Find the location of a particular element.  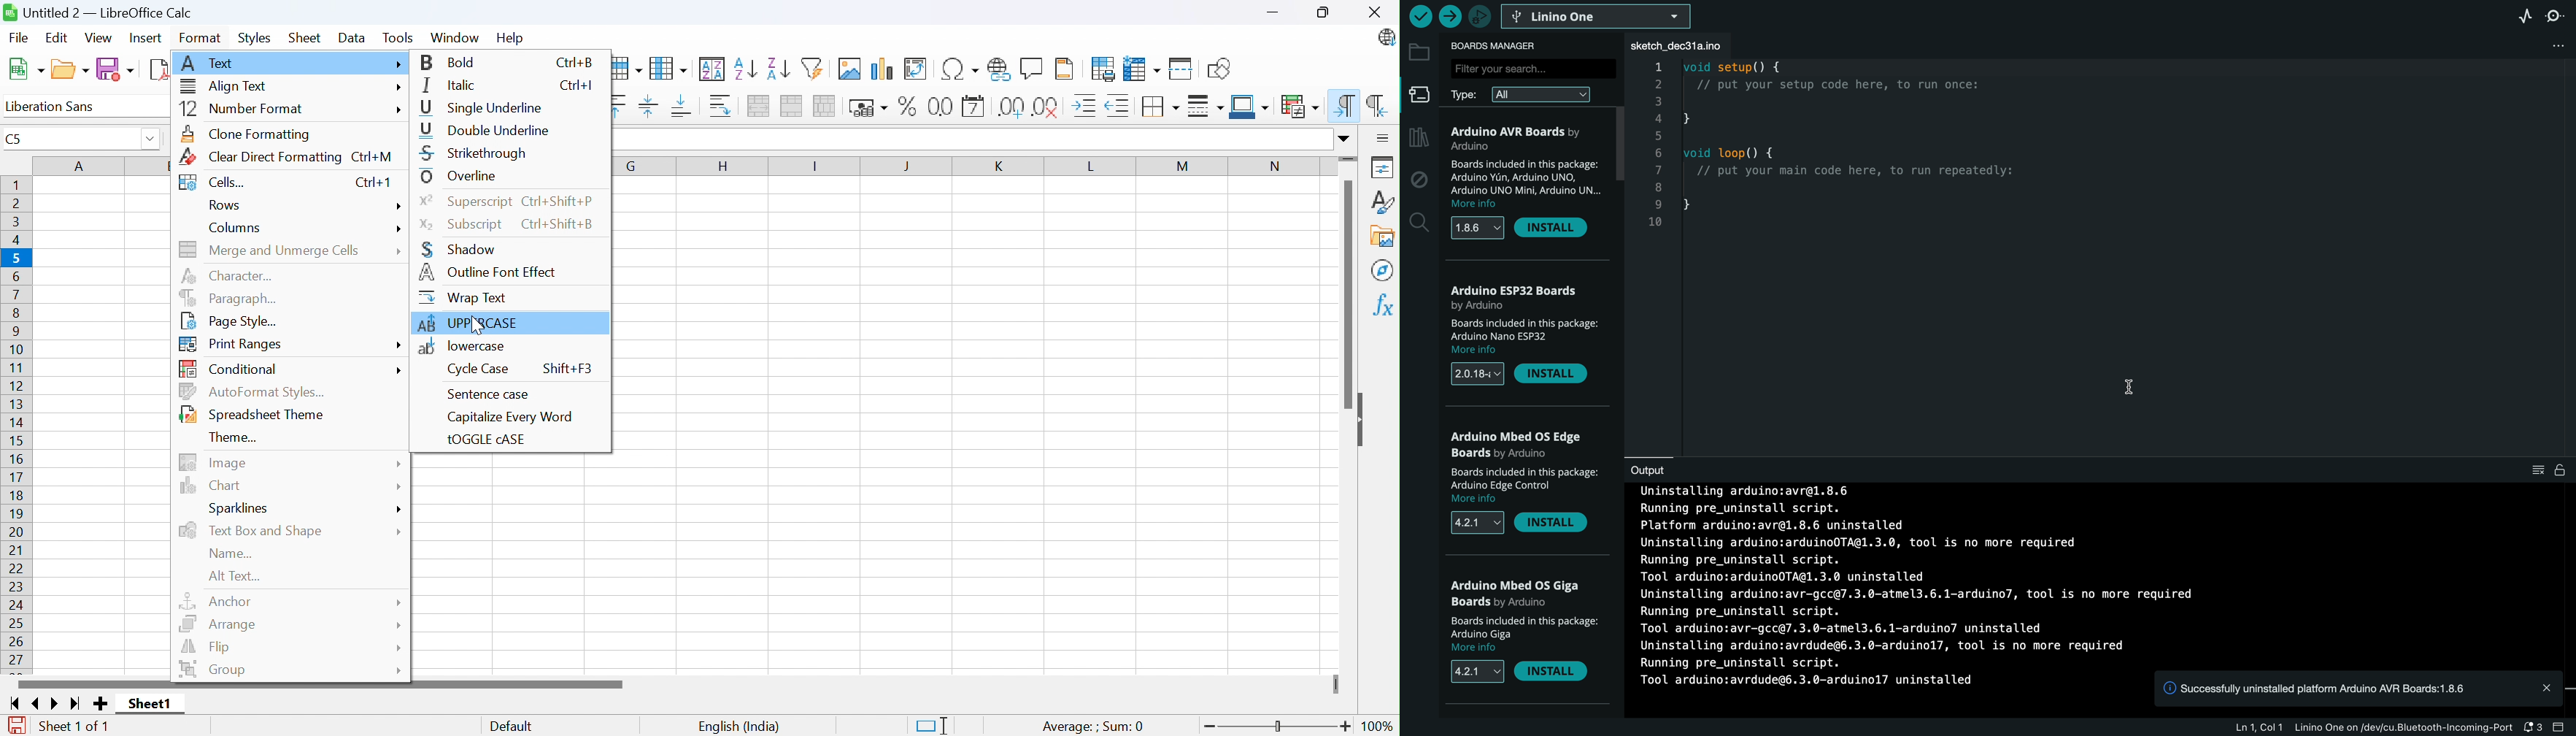

locare case is located at coordinates (463, 346).